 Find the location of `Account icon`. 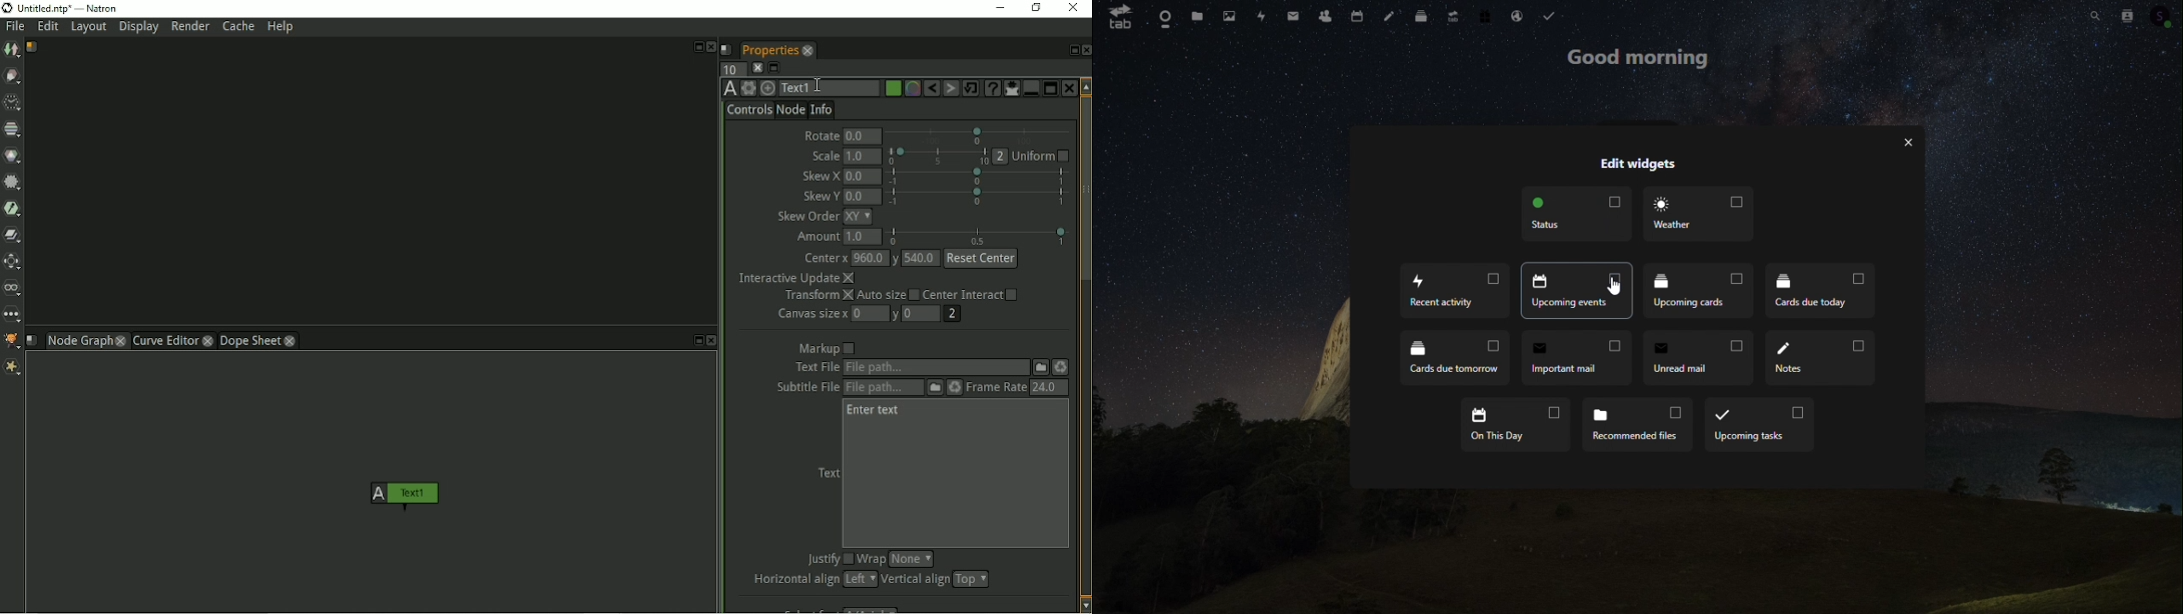

Account icon is located at coordinates (2162, 14).